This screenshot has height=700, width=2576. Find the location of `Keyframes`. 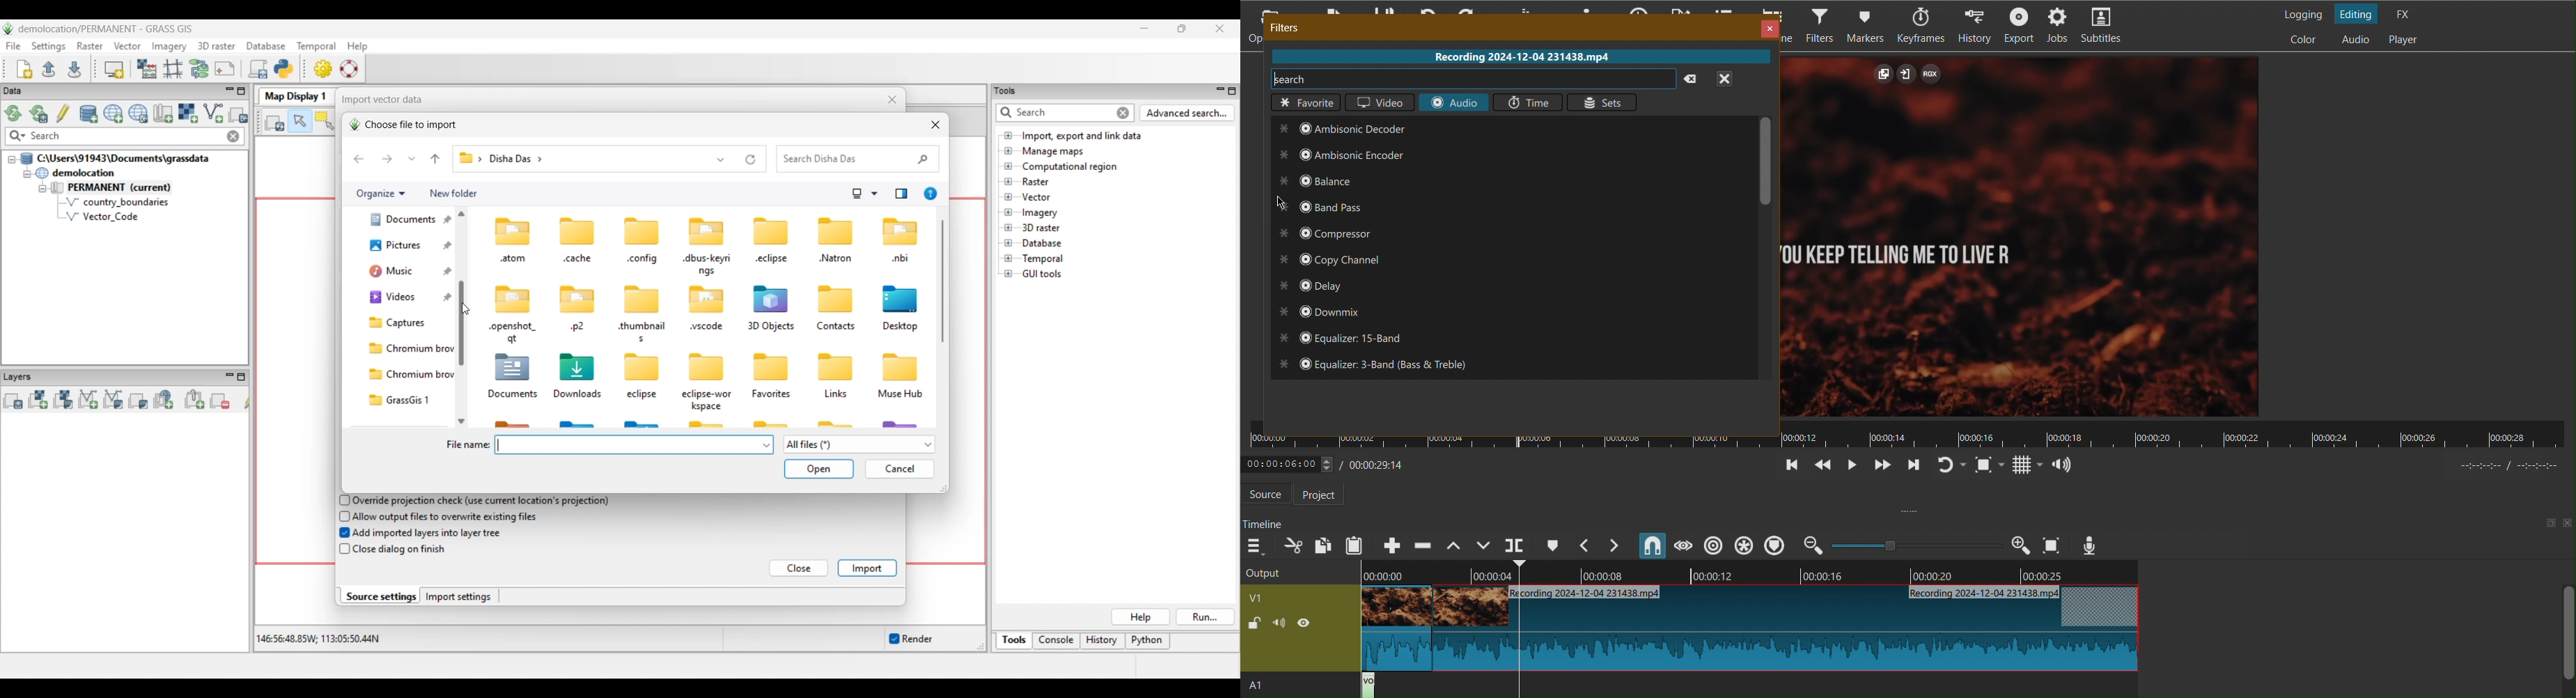

Keyframes is located at coordinates (1925, 26).